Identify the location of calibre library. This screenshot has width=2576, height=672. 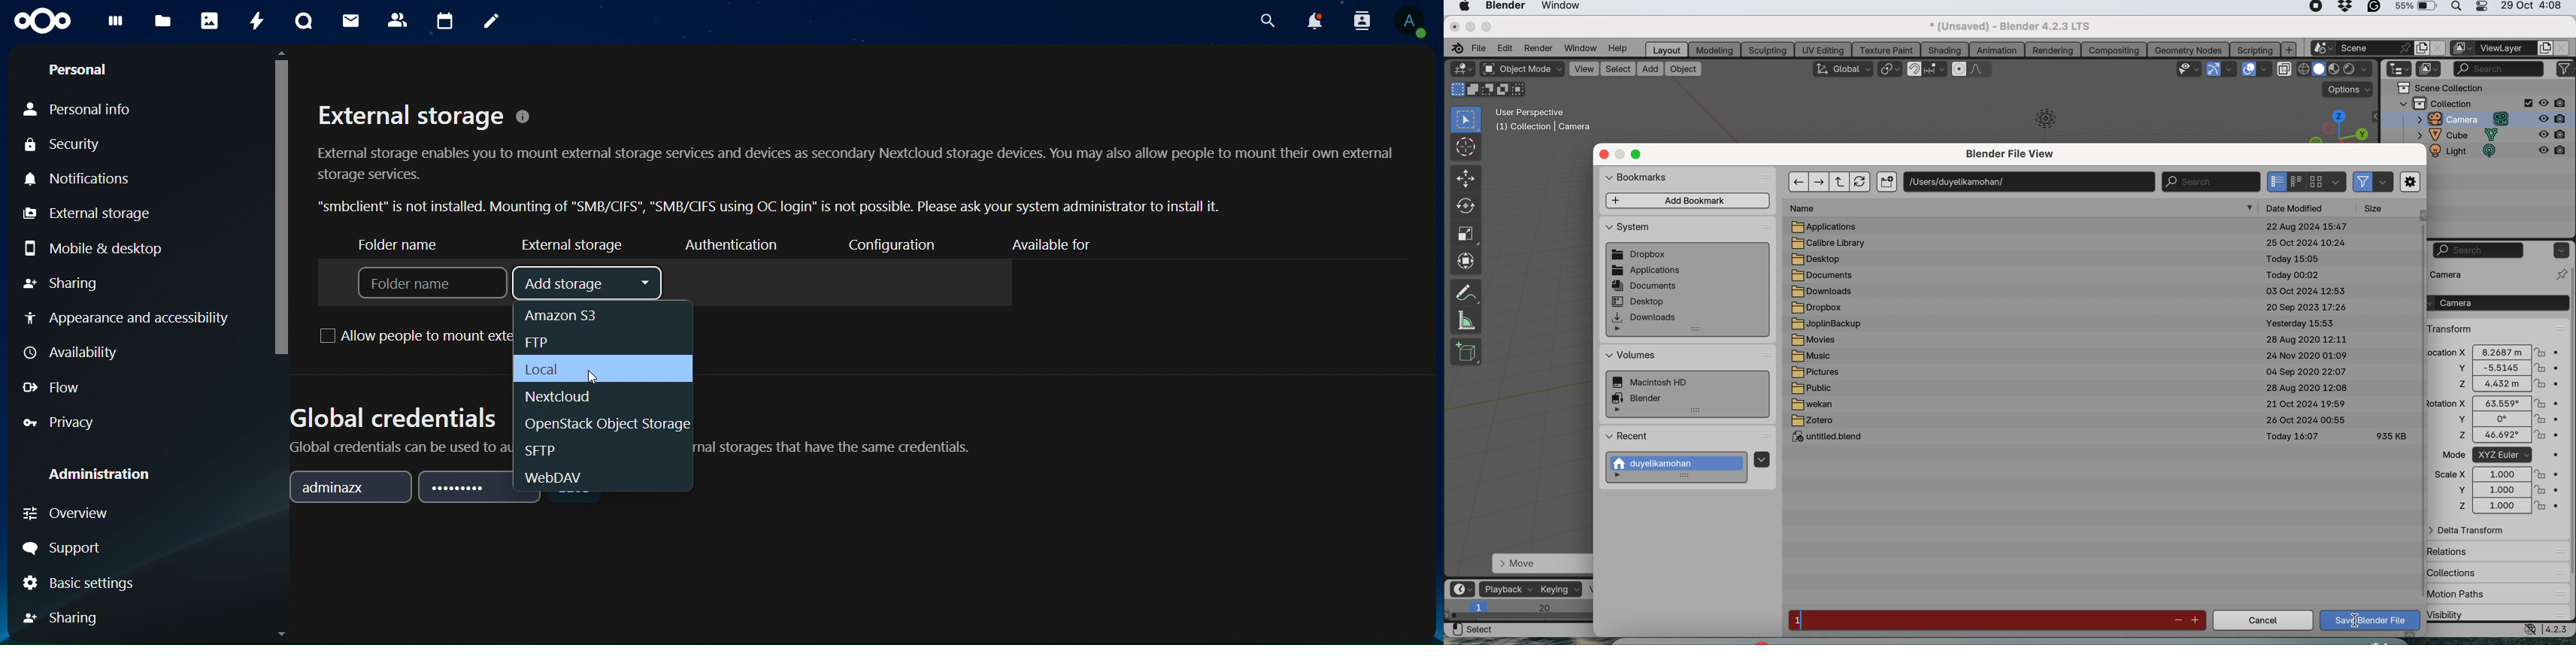
(1831, 243).